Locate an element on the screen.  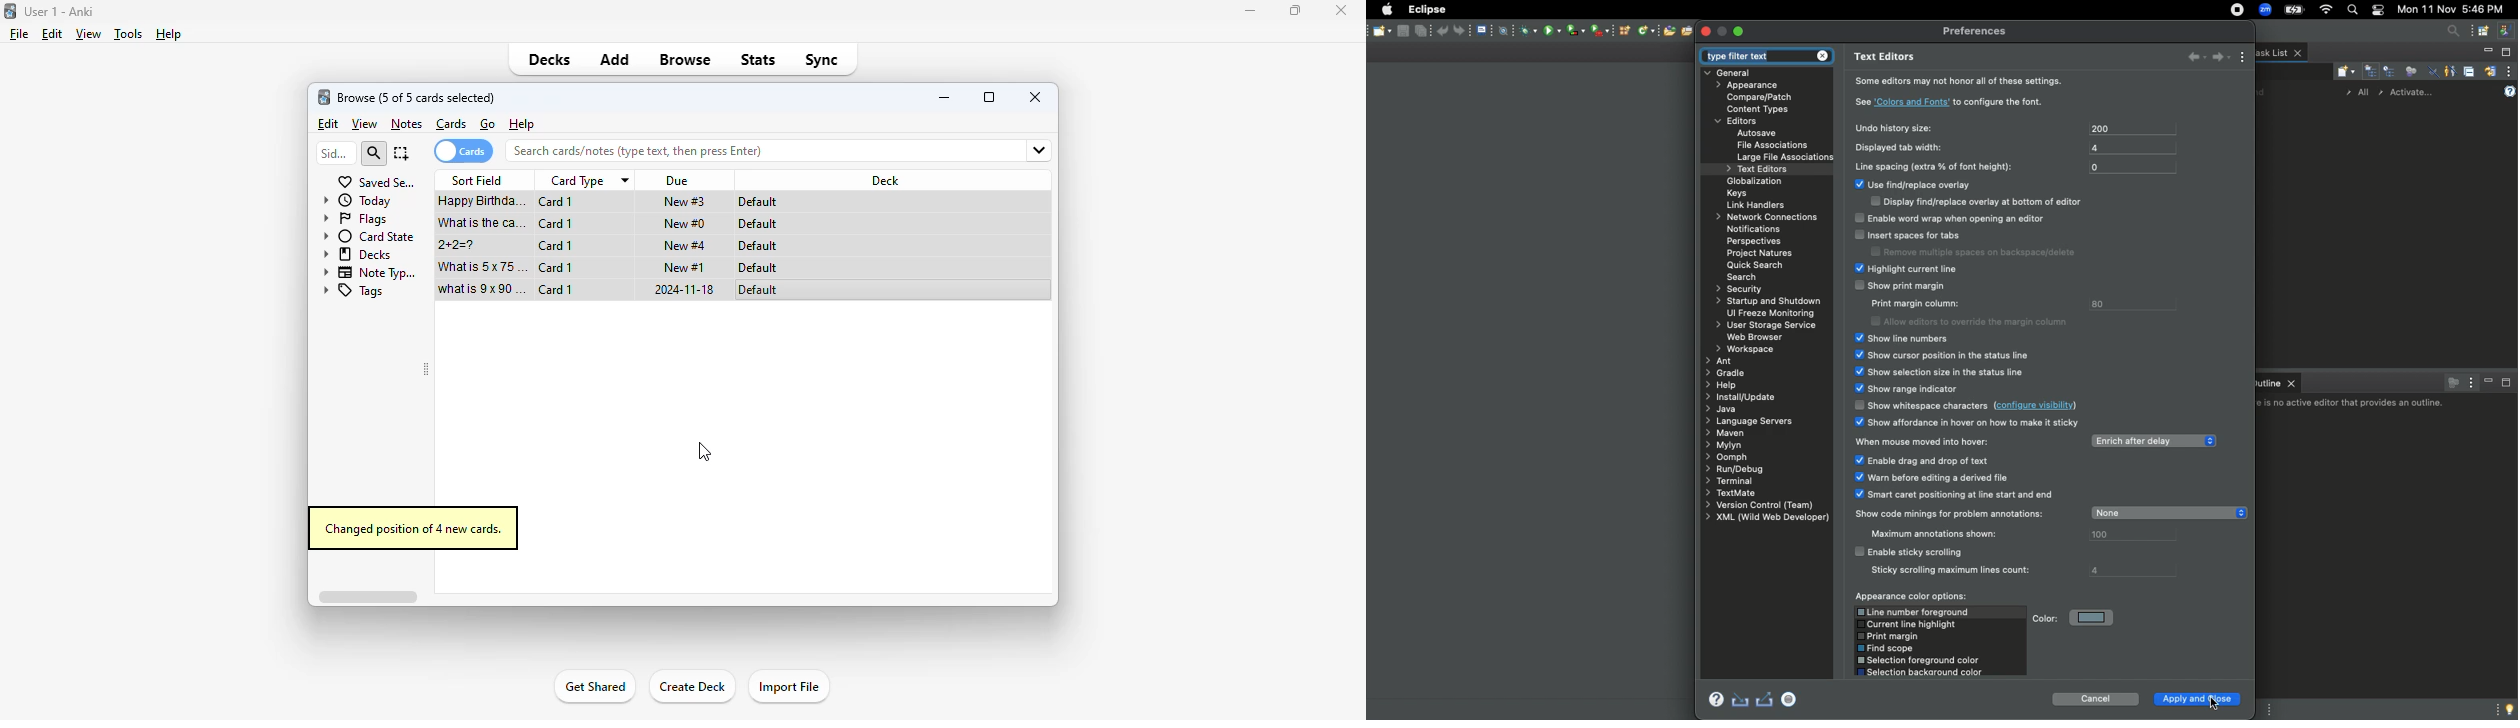
horizontal scroll bar is located at coordinates (367, 596).